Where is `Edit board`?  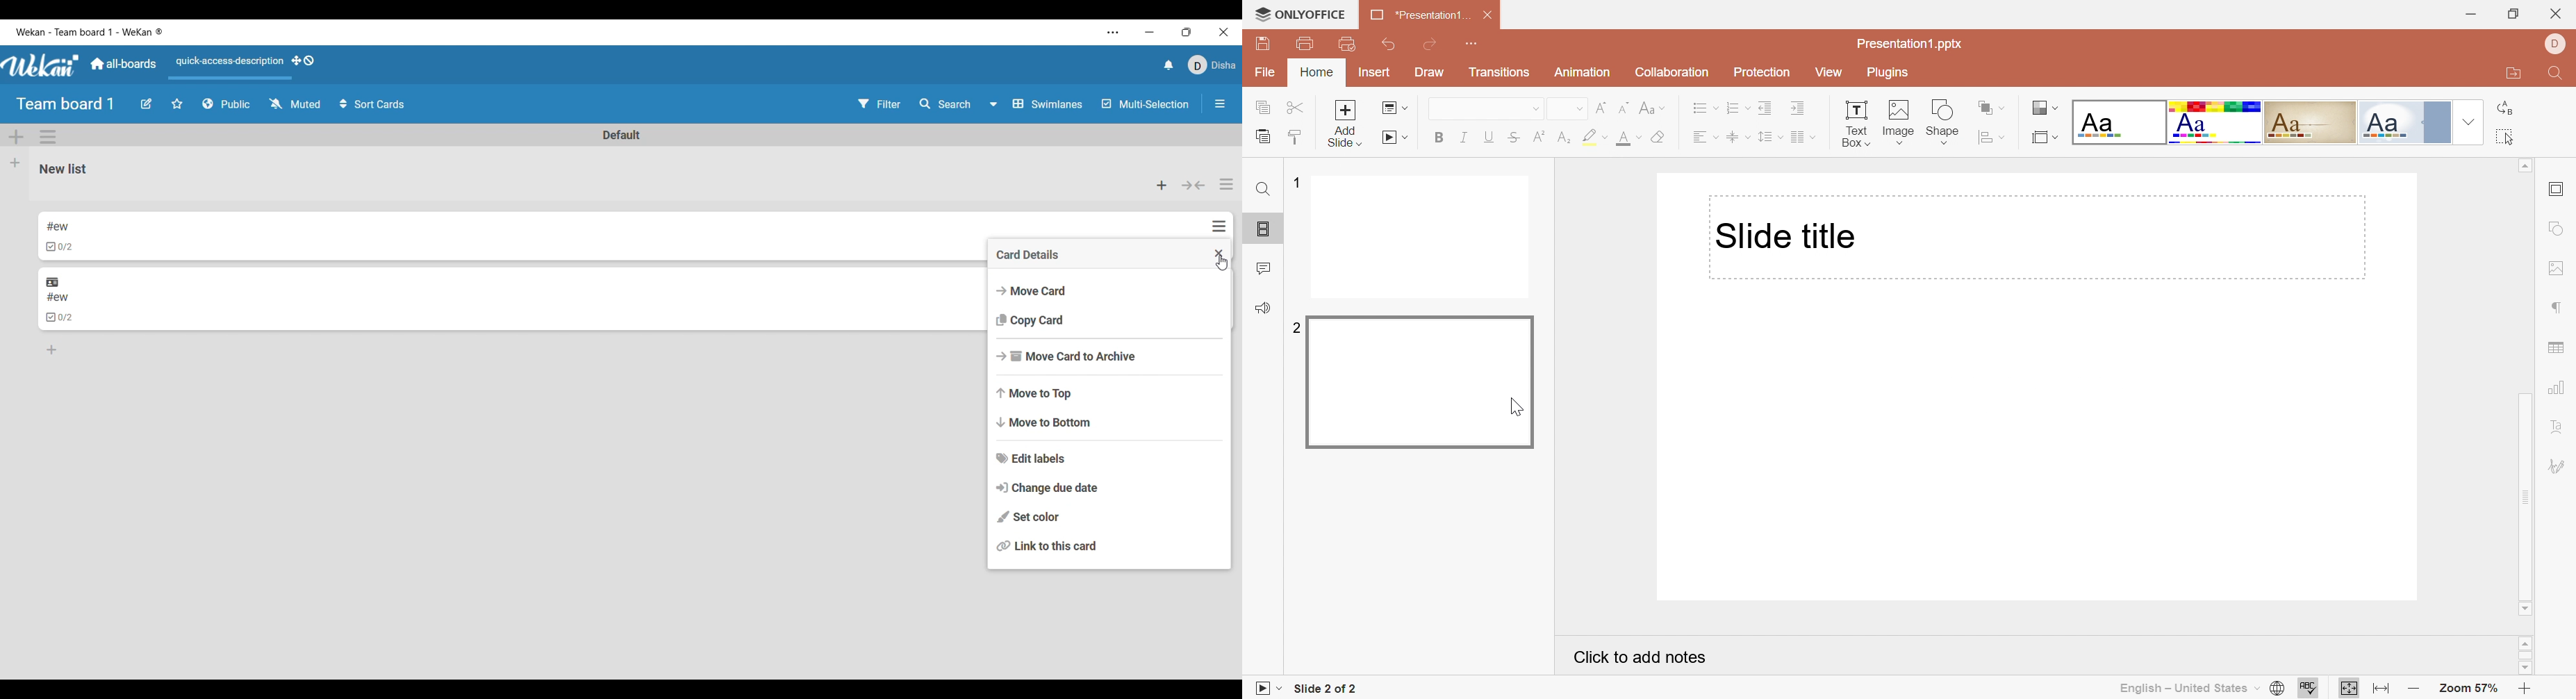
Edit board is located at coordinates (146, 104).